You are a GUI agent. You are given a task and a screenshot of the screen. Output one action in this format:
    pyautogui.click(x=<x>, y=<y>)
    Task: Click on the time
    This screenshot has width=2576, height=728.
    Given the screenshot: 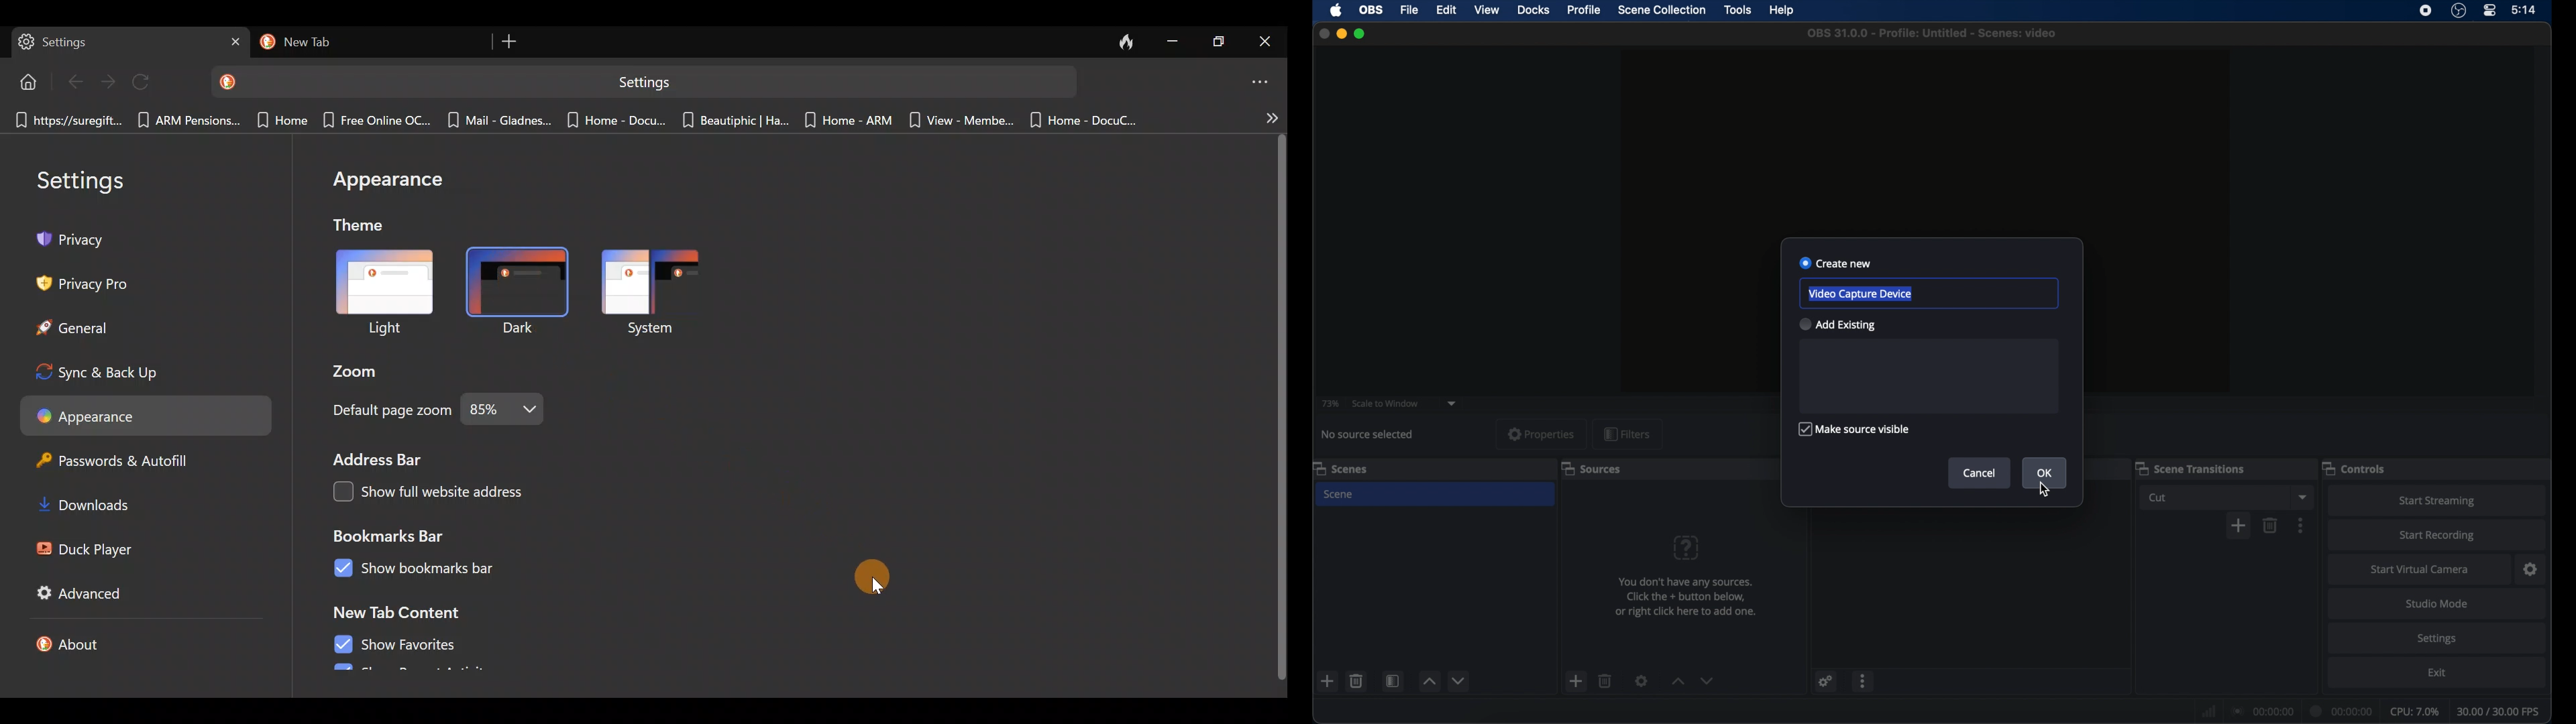 What is the action you would take?
    pyautogui.click(x=2524, y=9)
    